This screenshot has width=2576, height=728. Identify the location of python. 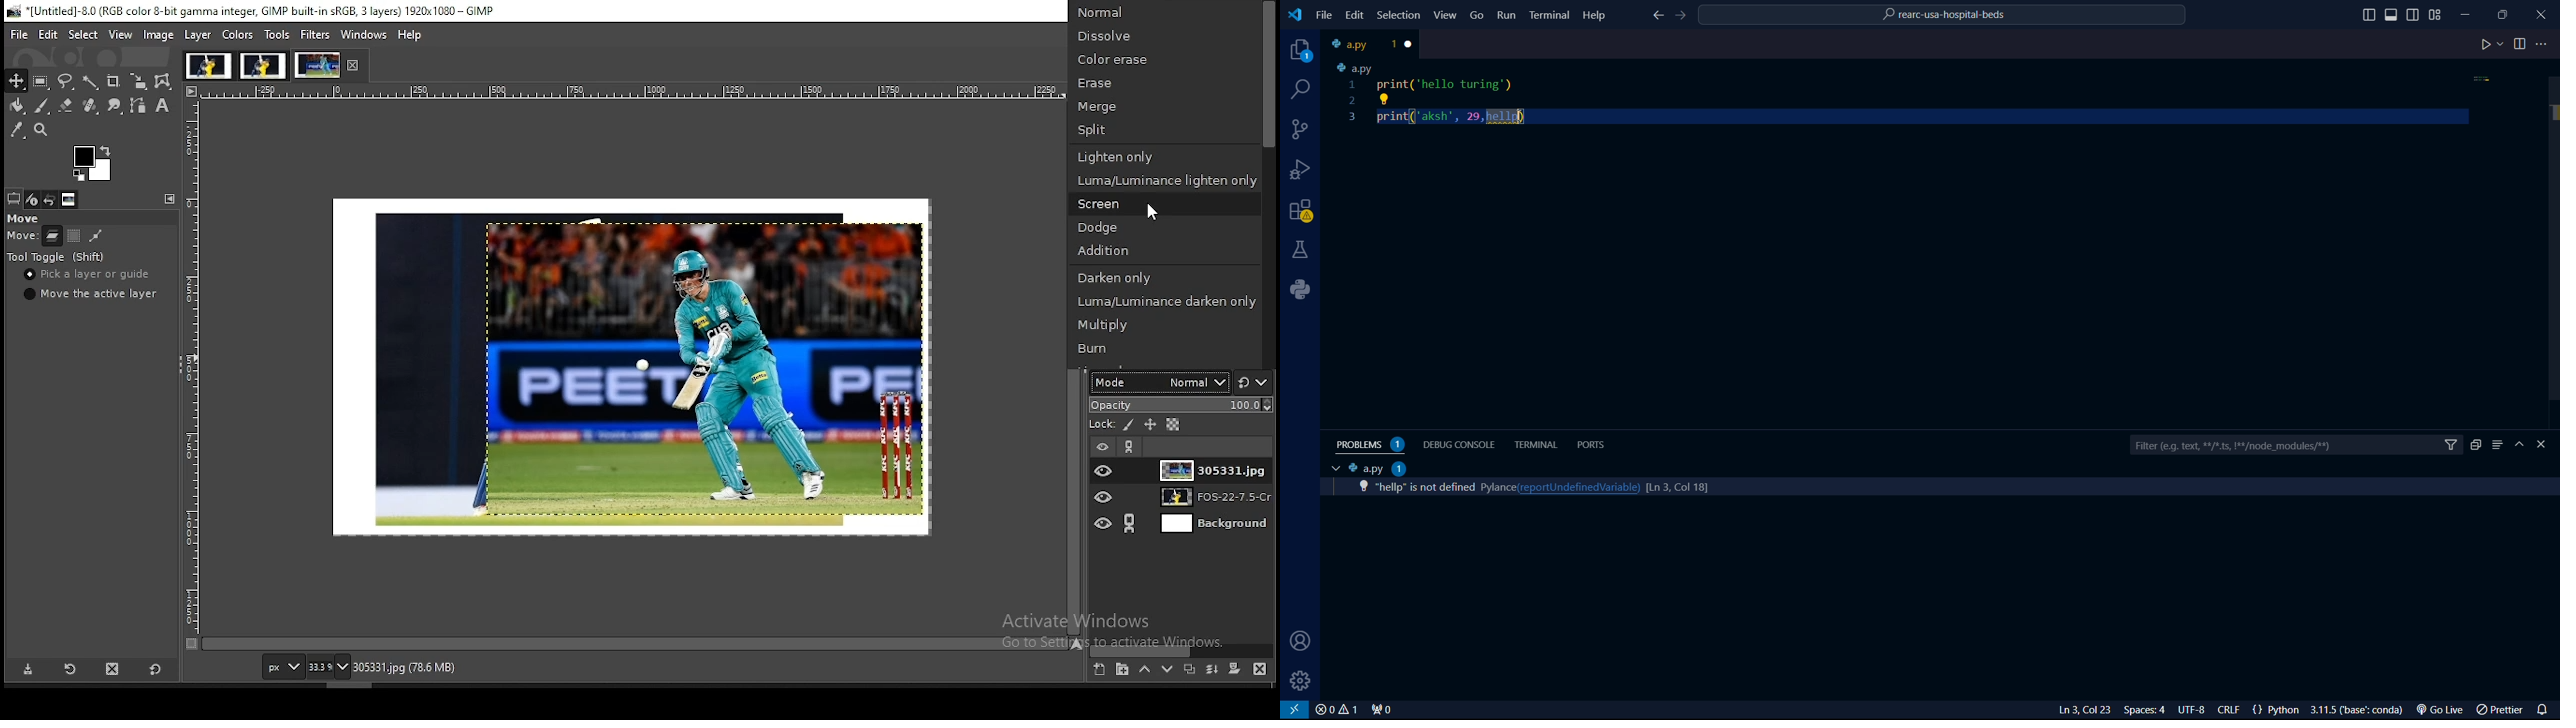
(1305, 289).